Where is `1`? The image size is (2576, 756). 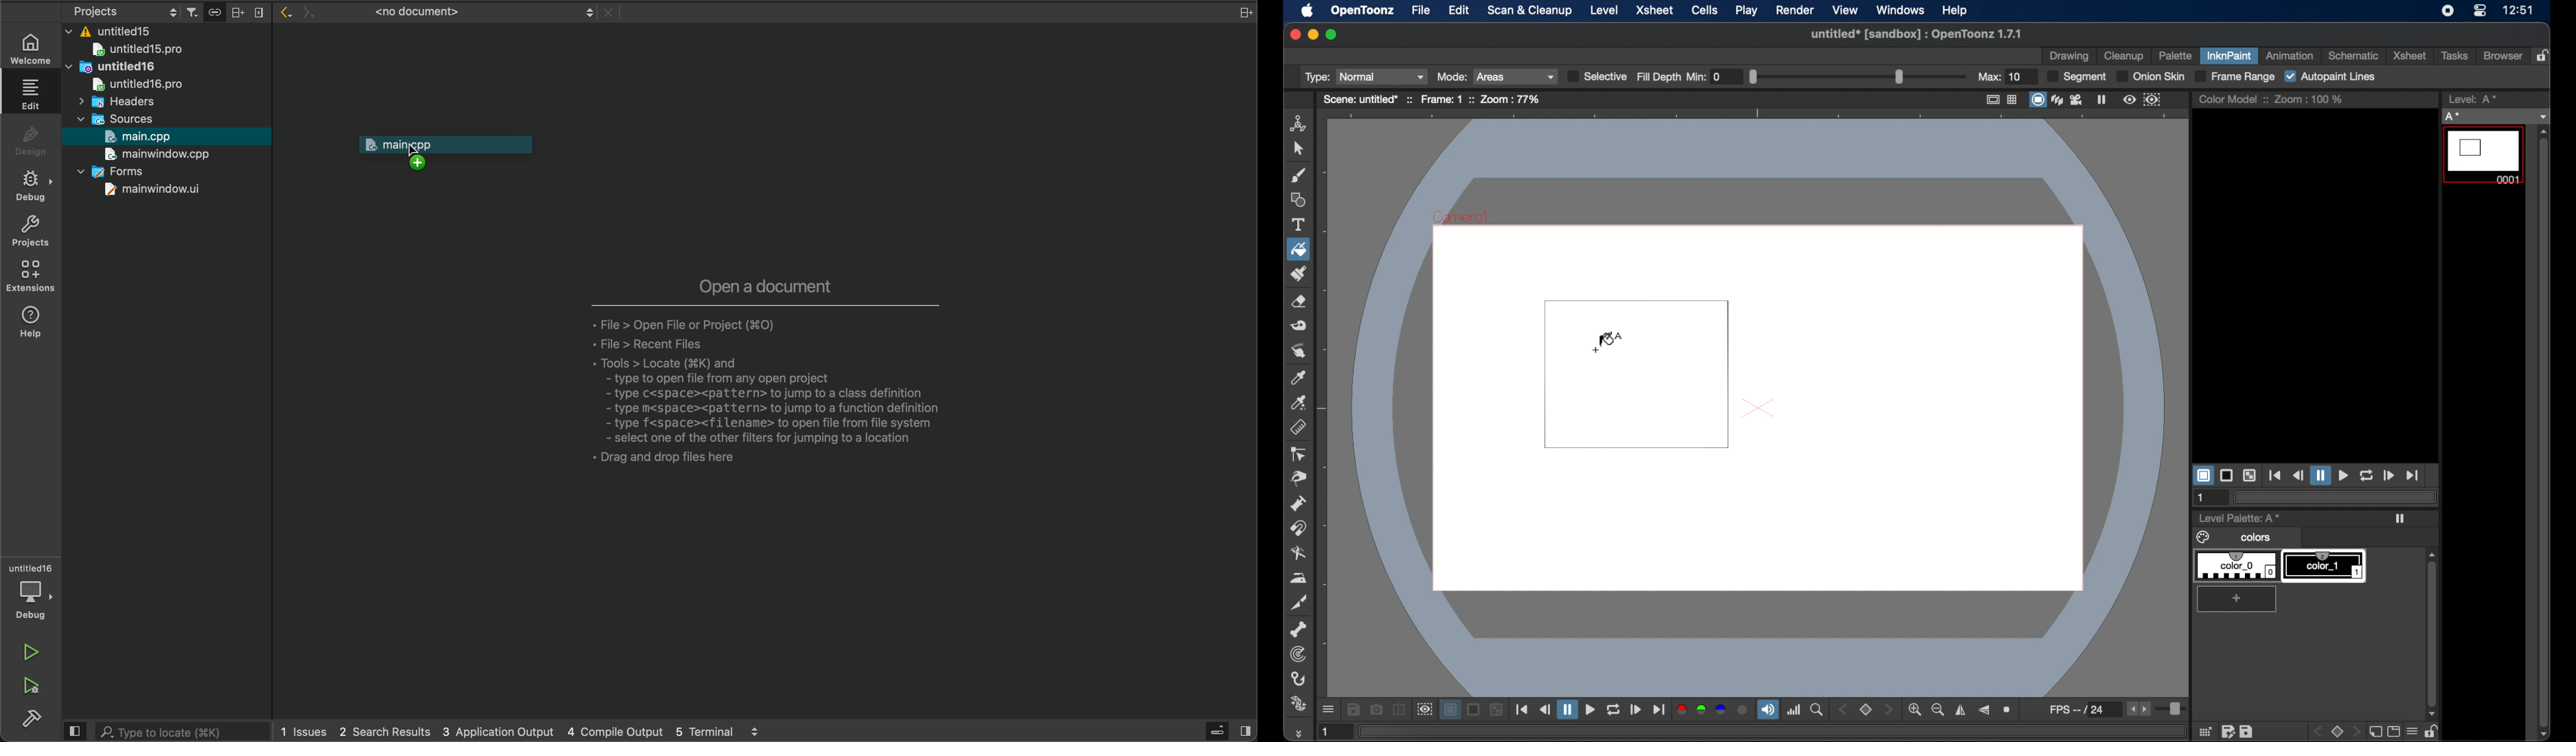 1 is located at coordinates (2202, 498).